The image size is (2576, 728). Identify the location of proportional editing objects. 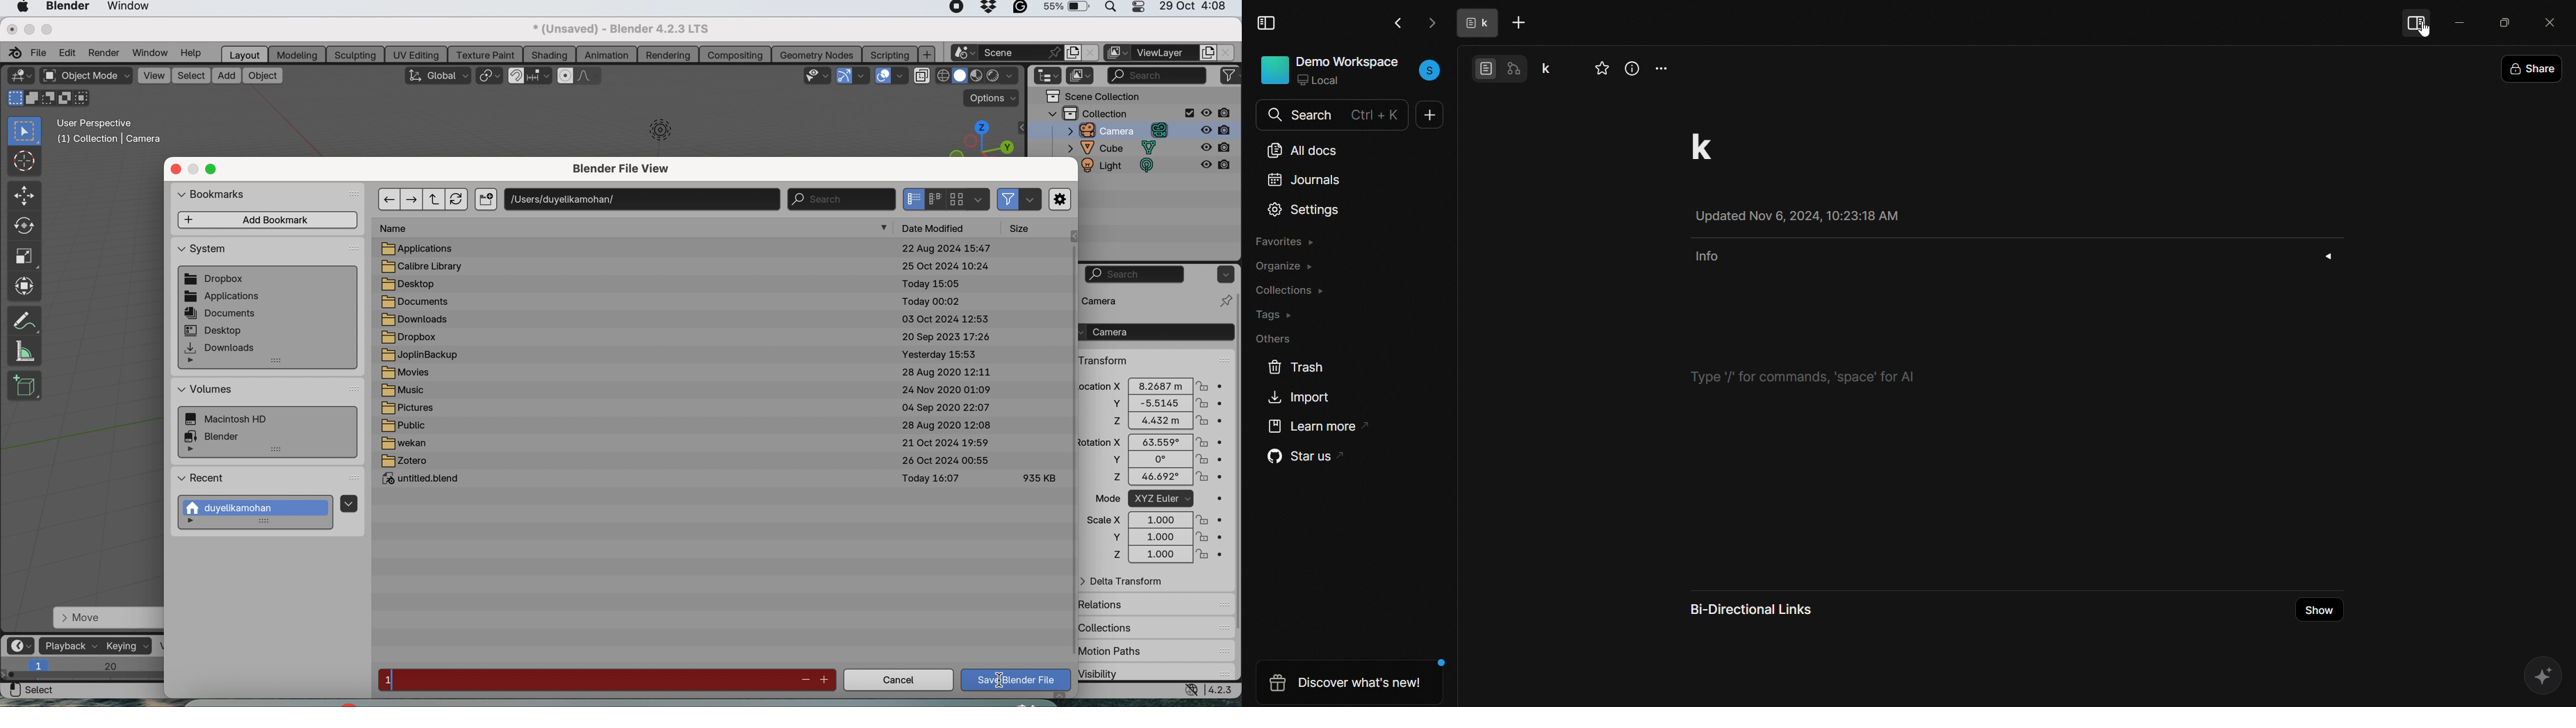
(566, 76).